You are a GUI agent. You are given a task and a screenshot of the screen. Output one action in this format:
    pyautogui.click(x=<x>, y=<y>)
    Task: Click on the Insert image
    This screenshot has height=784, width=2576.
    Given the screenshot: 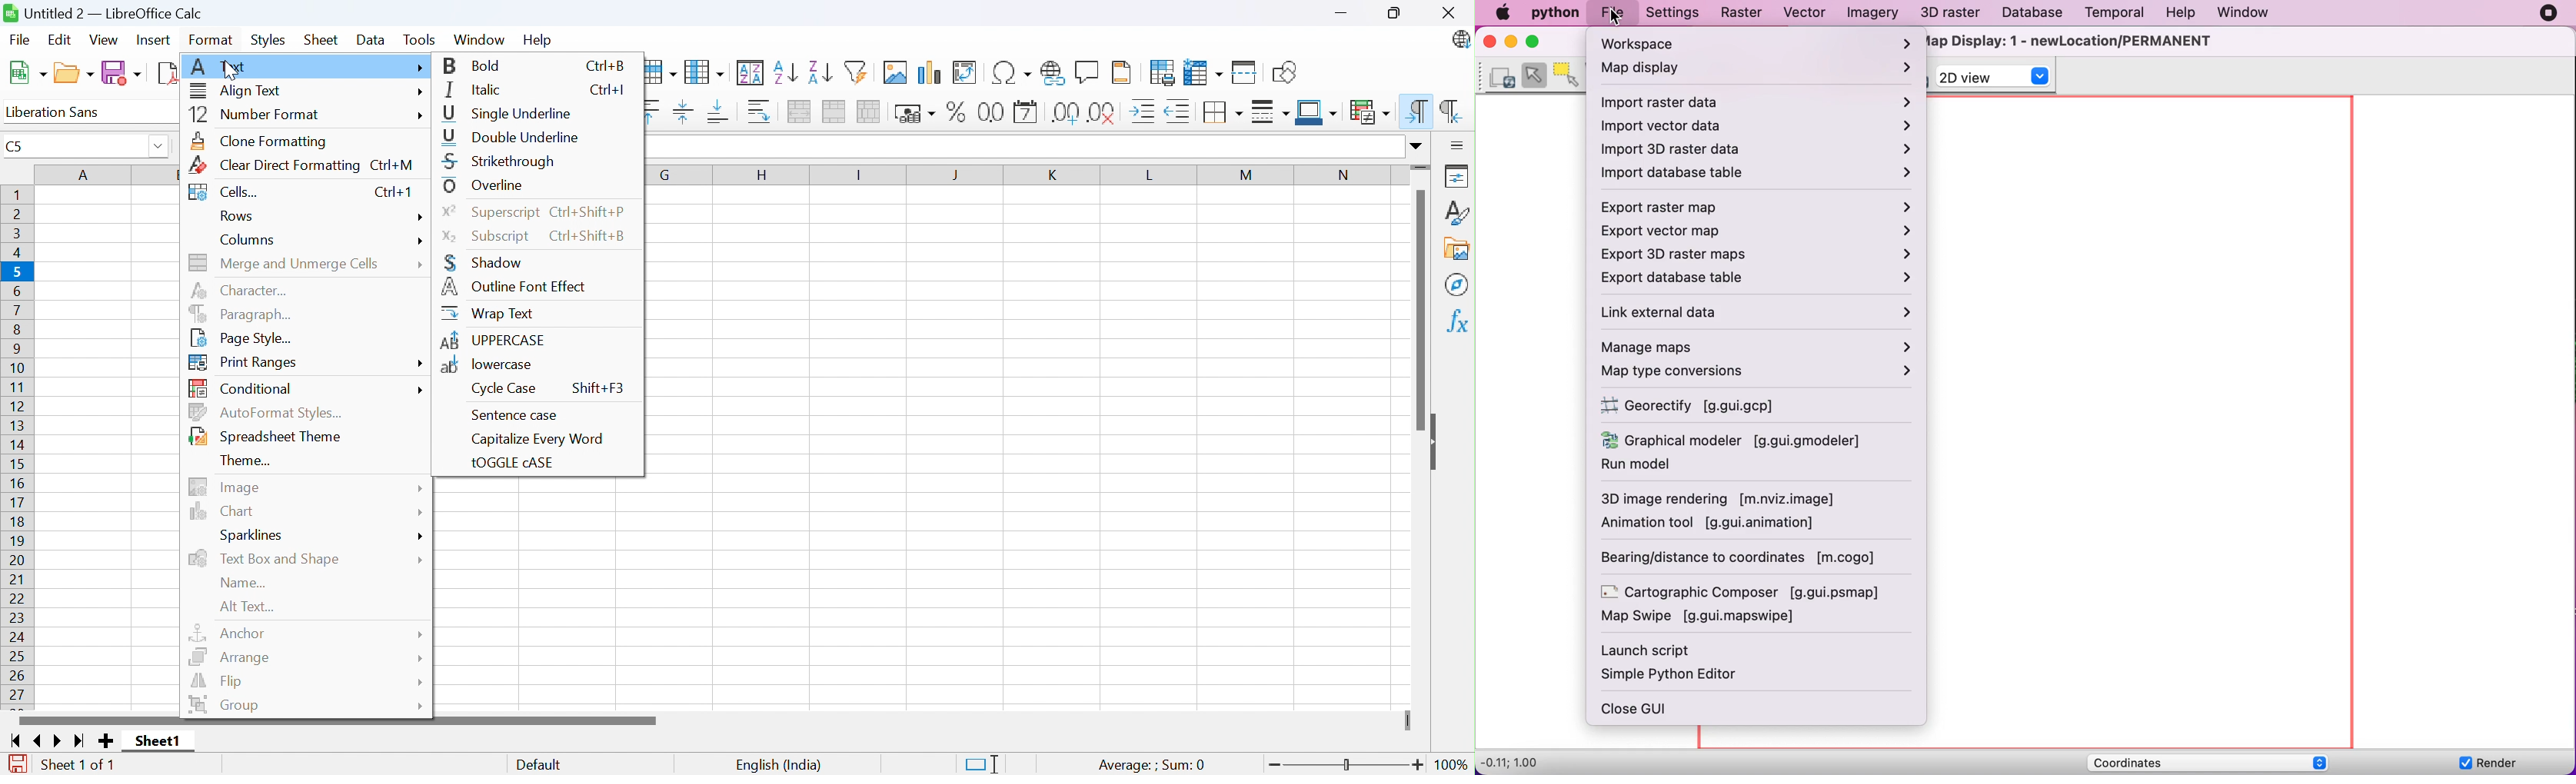 What is the action you would take?
    pyautogui.click(x=895, y=72)
    